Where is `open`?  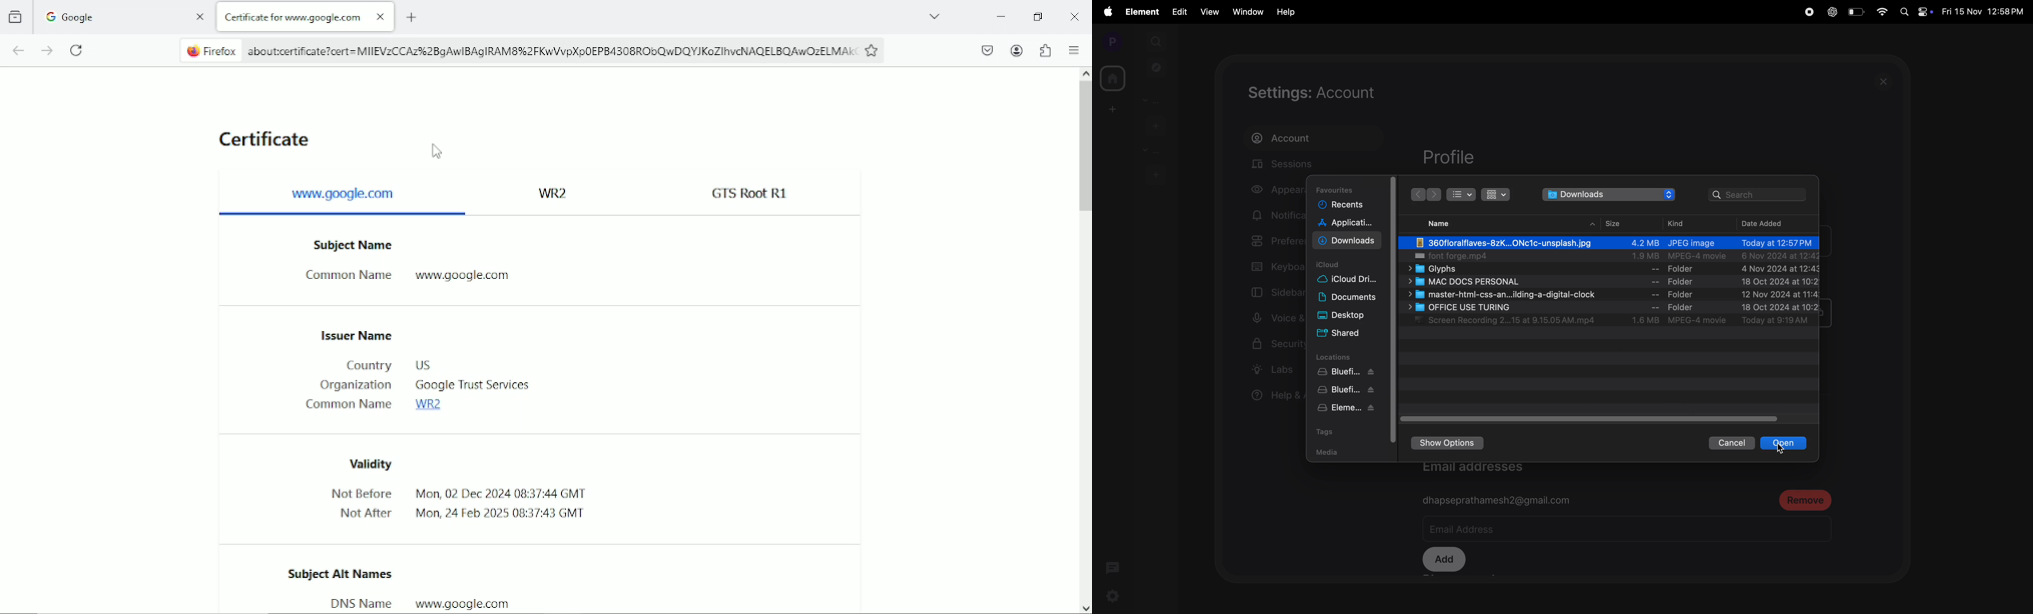 open is located at coordinates (1784, 443).